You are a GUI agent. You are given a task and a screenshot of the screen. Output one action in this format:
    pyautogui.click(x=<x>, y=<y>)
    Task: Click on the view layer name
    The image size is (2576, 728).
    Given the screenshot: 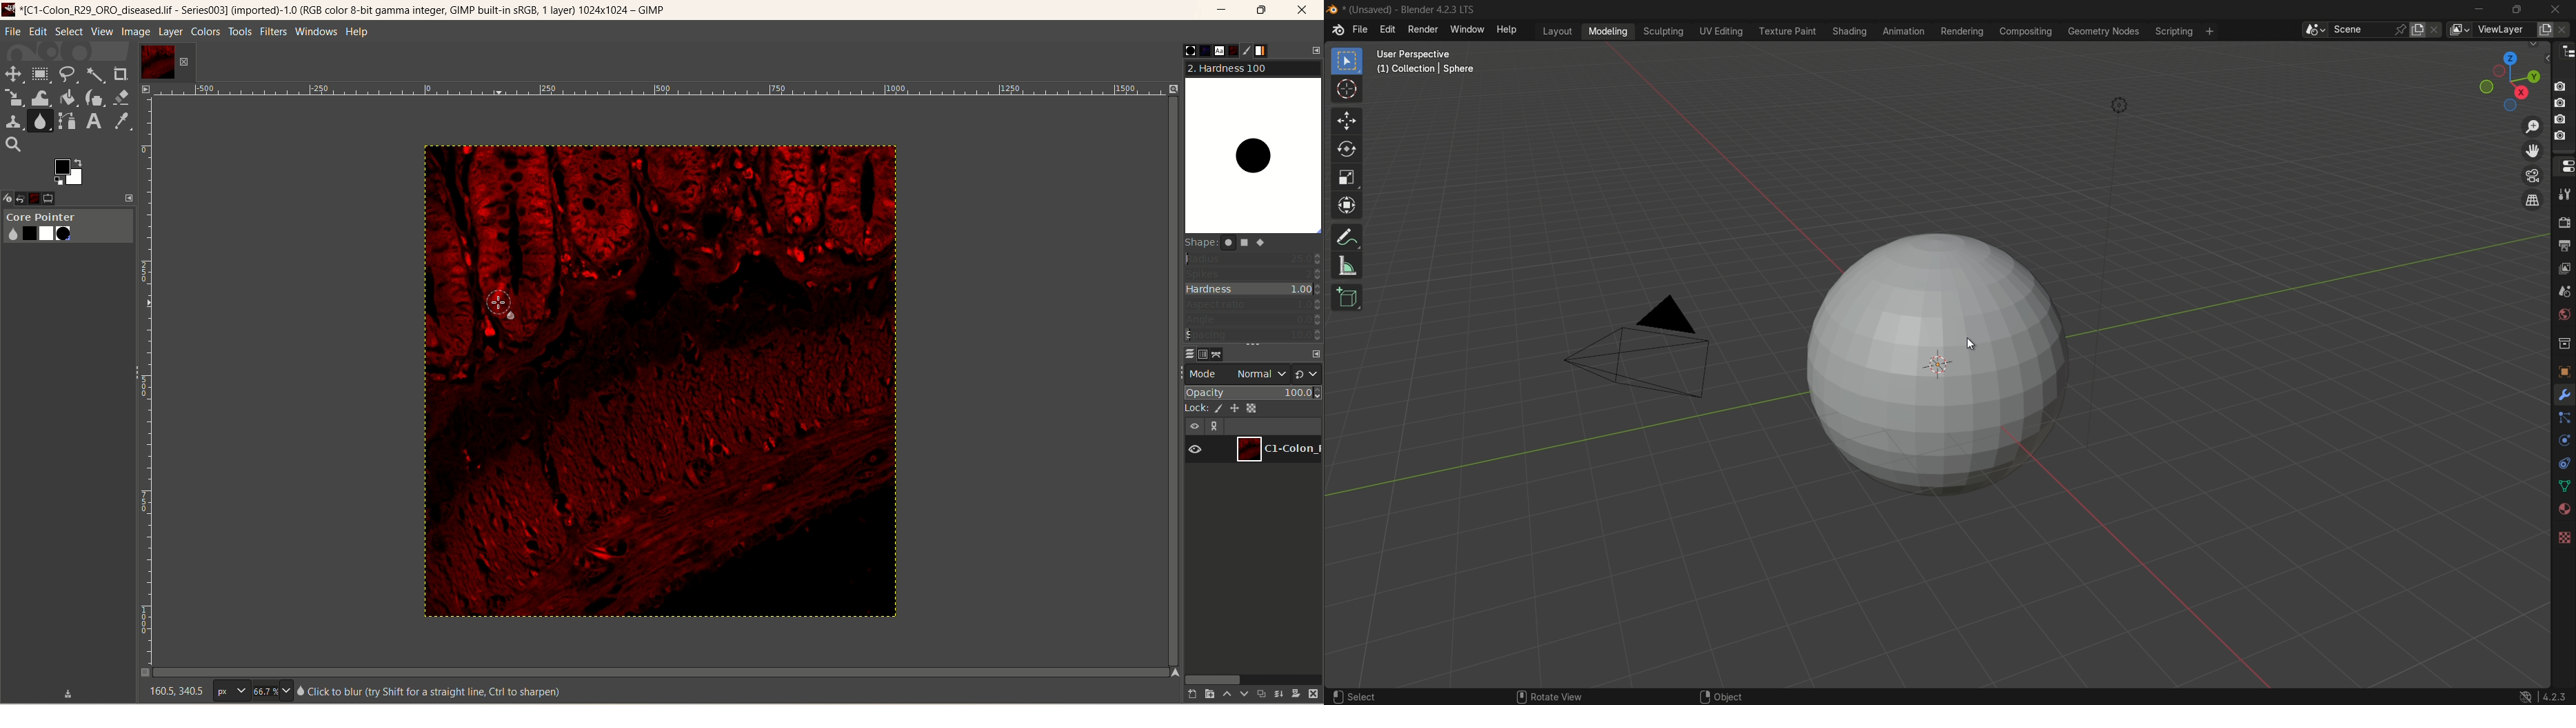 What is the action you would take?
    pyautogui.click(x=2506, y=31)
    